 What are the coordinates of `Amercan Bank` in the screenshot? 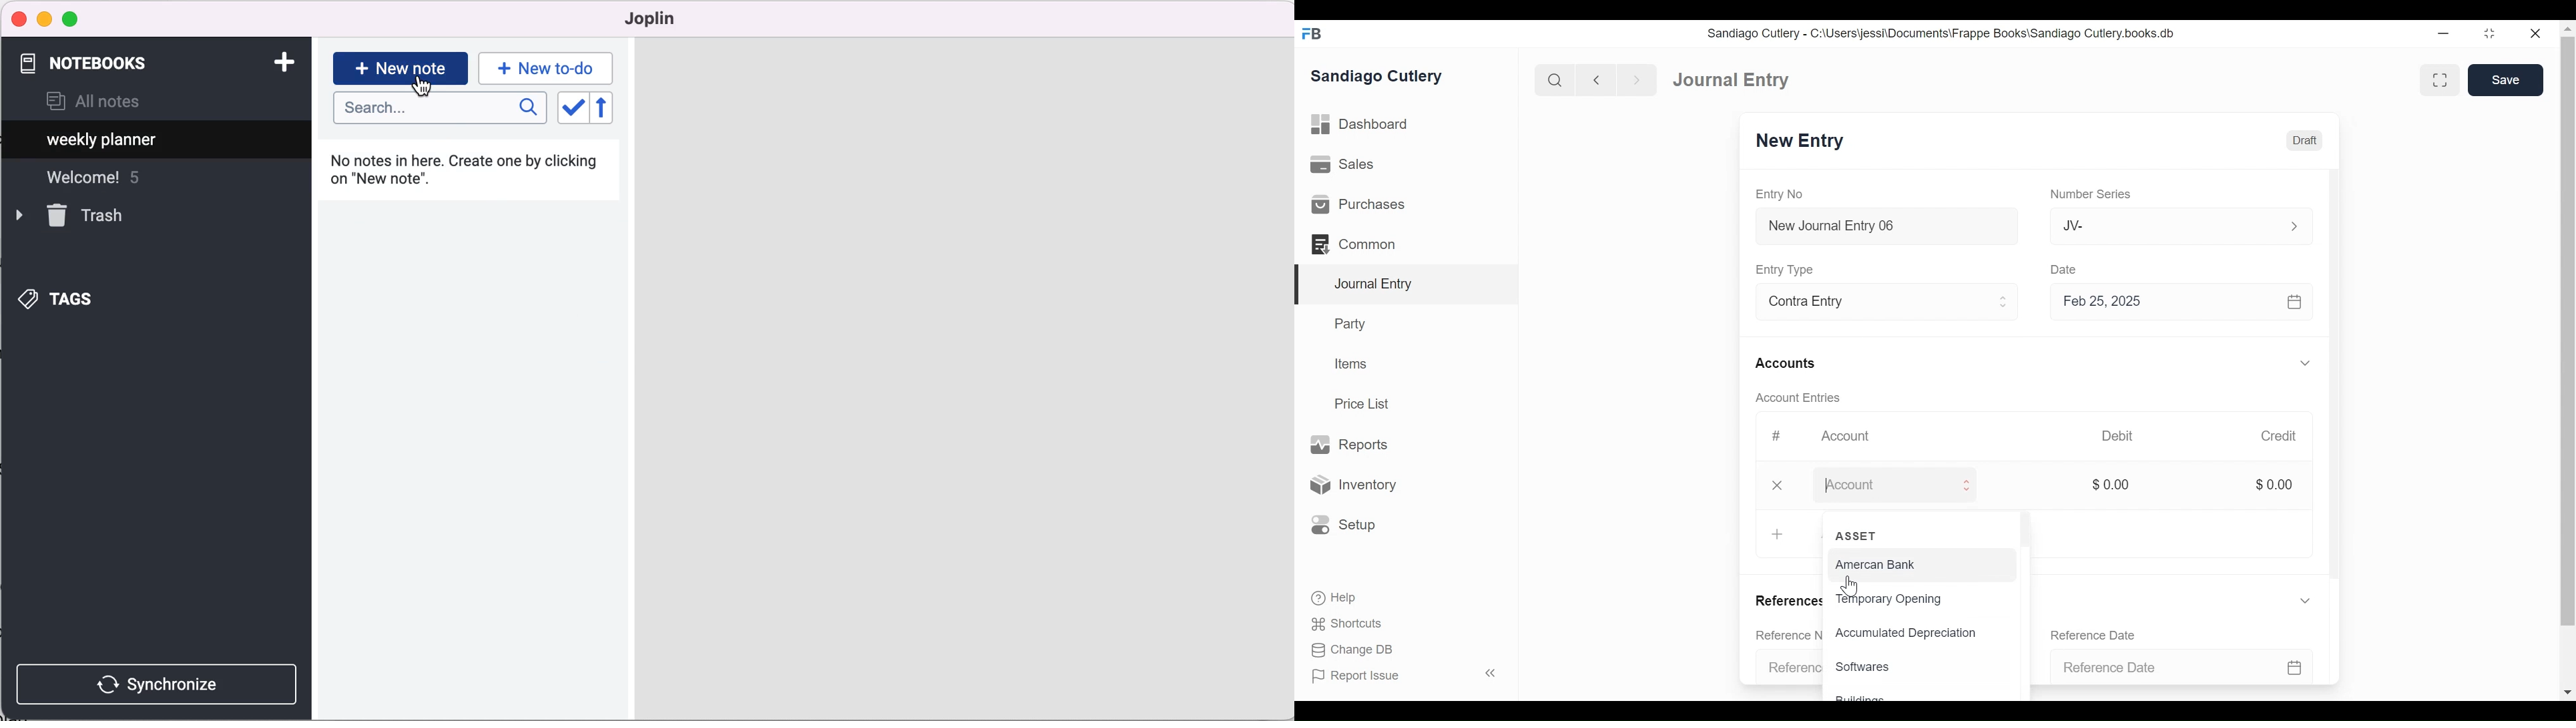 It's located at (1877, 564).